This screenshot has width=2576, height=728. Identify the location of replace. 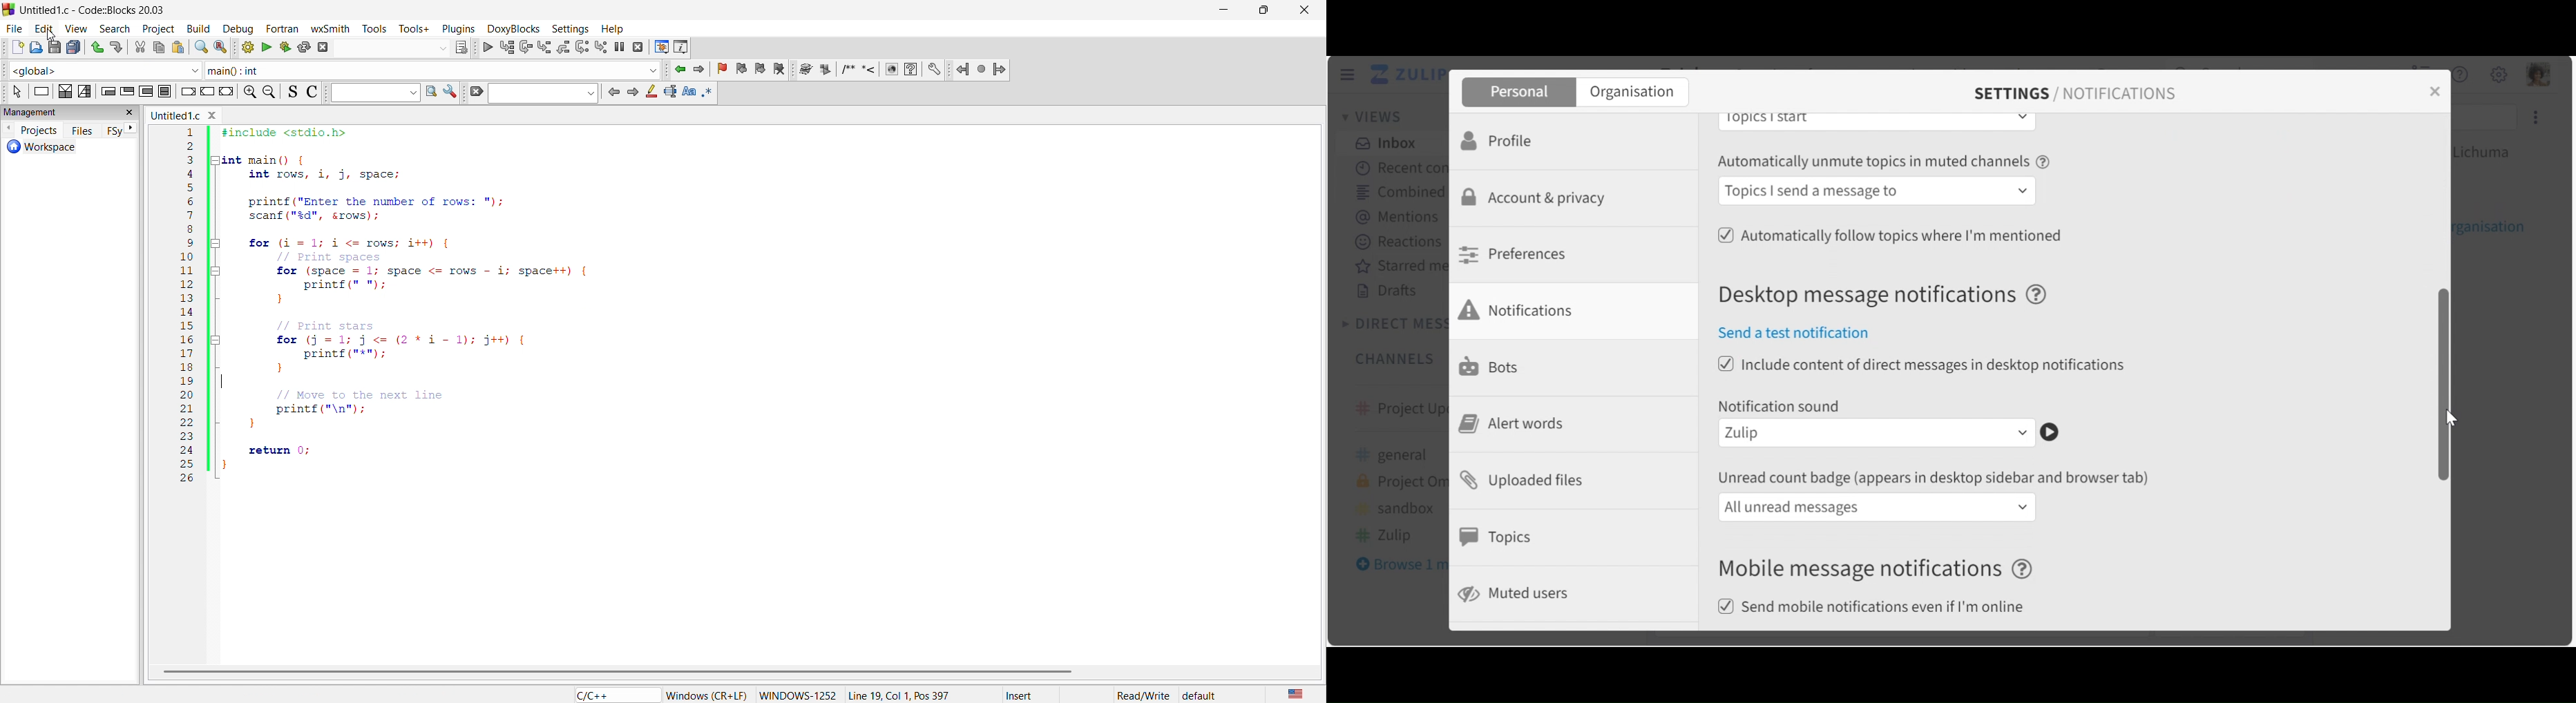
(220, 47).